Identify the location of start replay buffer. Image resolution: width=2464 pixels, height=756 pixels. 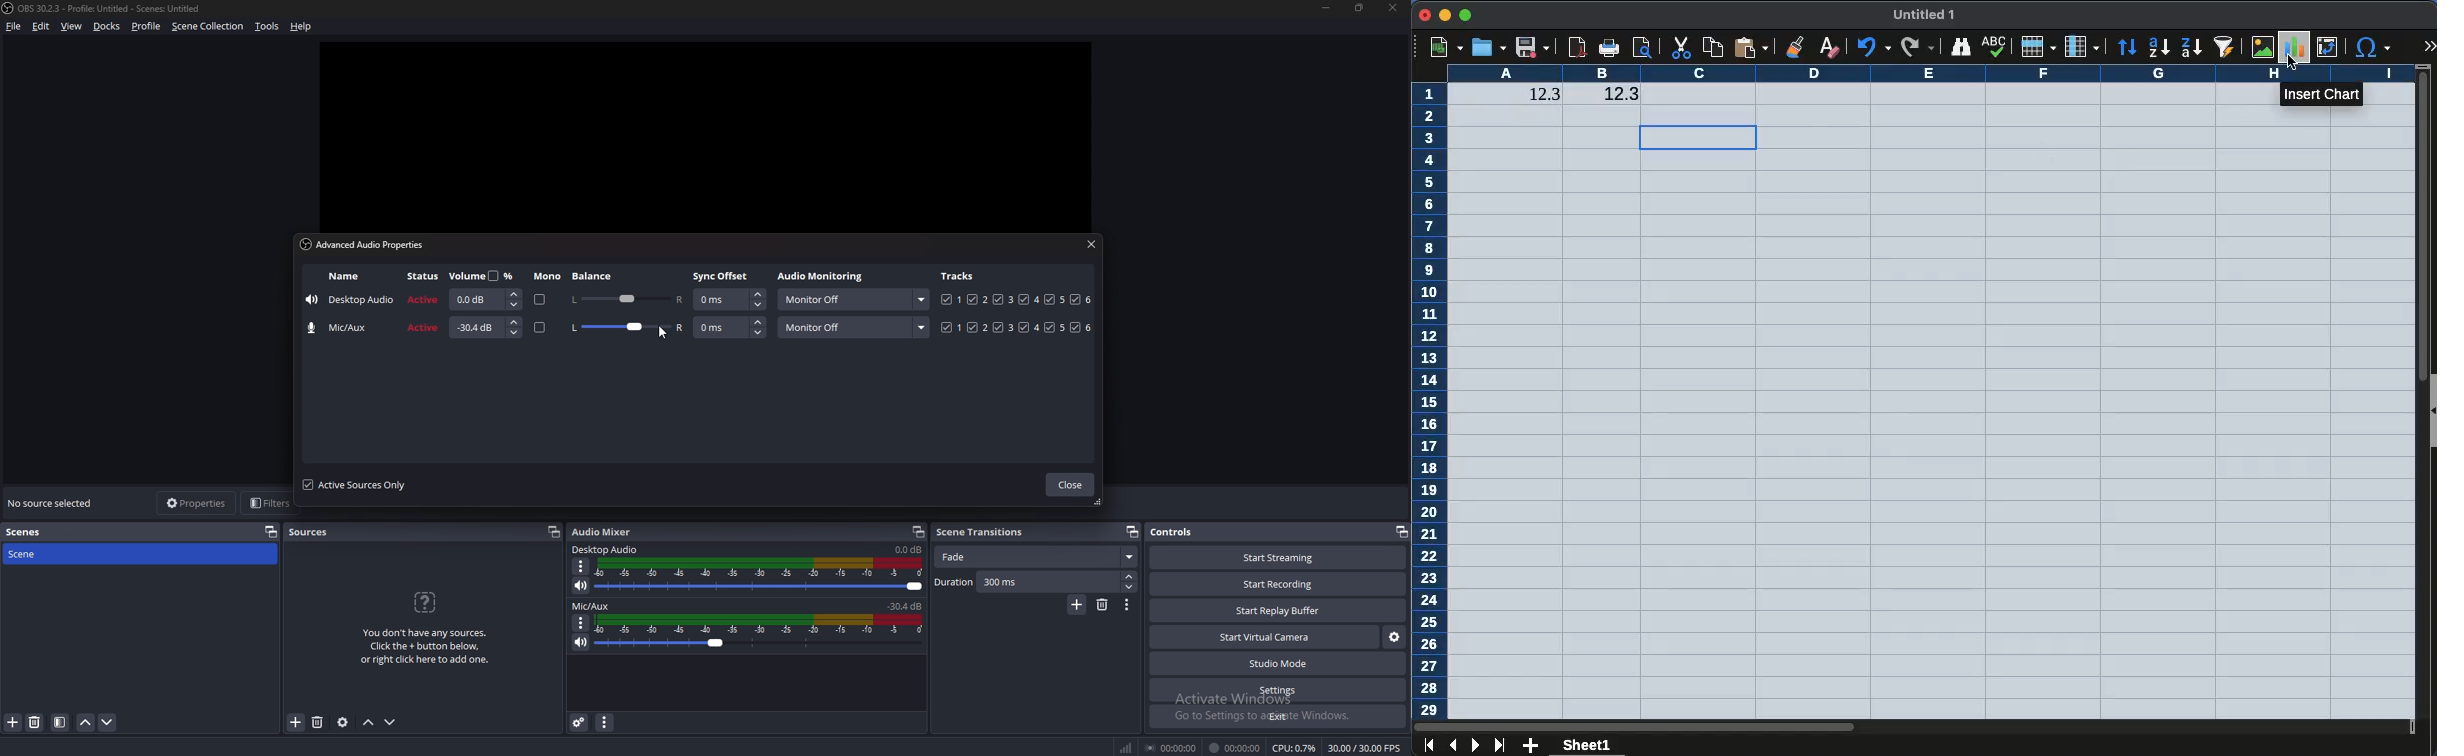
(1277, 610).